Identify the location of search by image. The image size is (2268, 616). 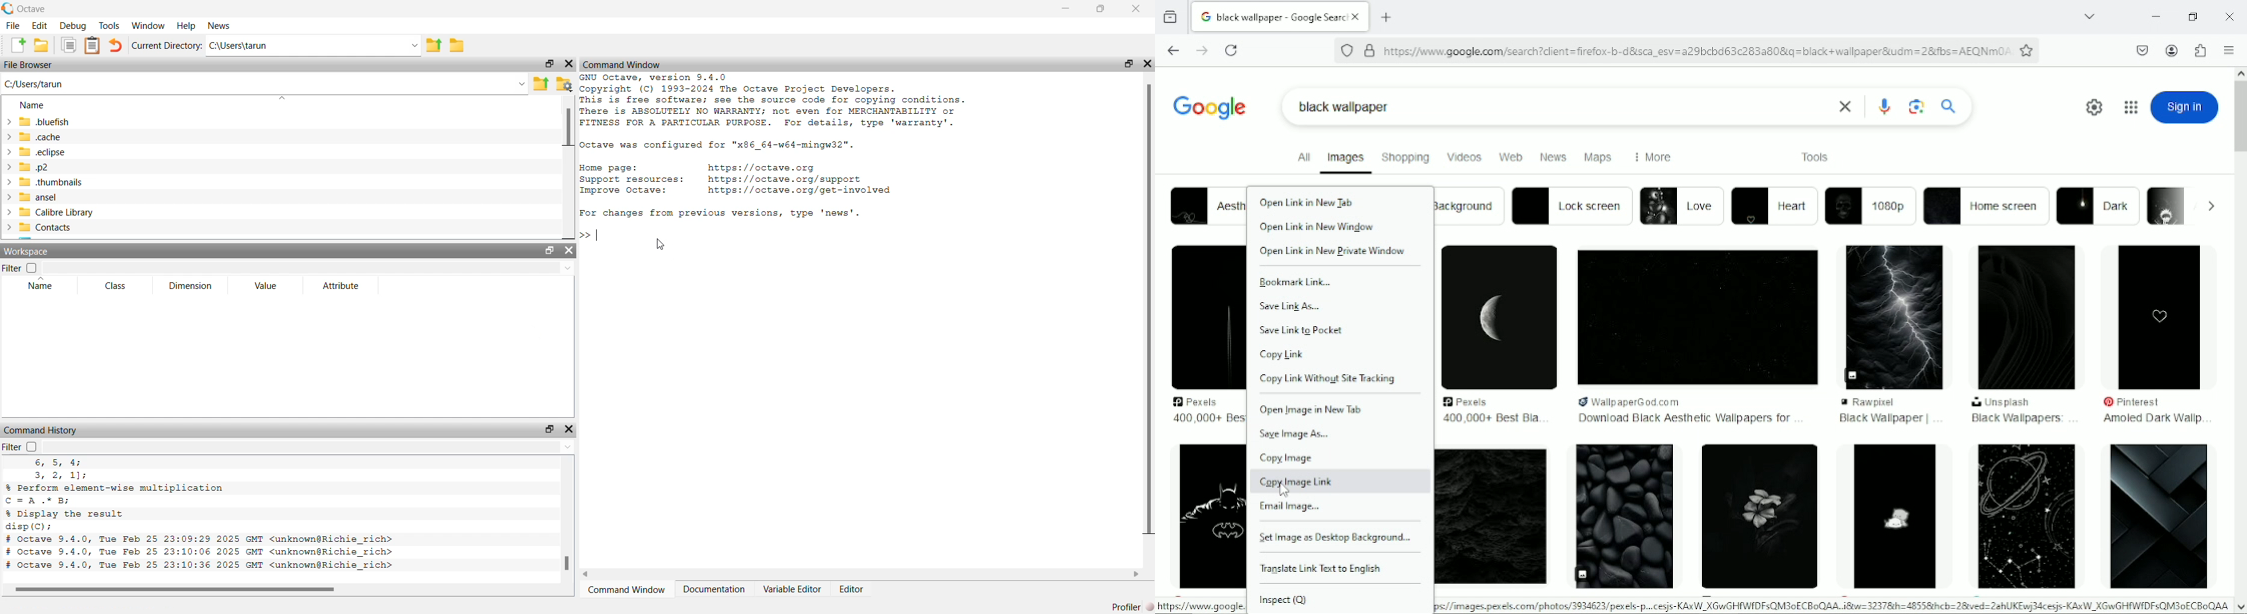
(1917, 107).